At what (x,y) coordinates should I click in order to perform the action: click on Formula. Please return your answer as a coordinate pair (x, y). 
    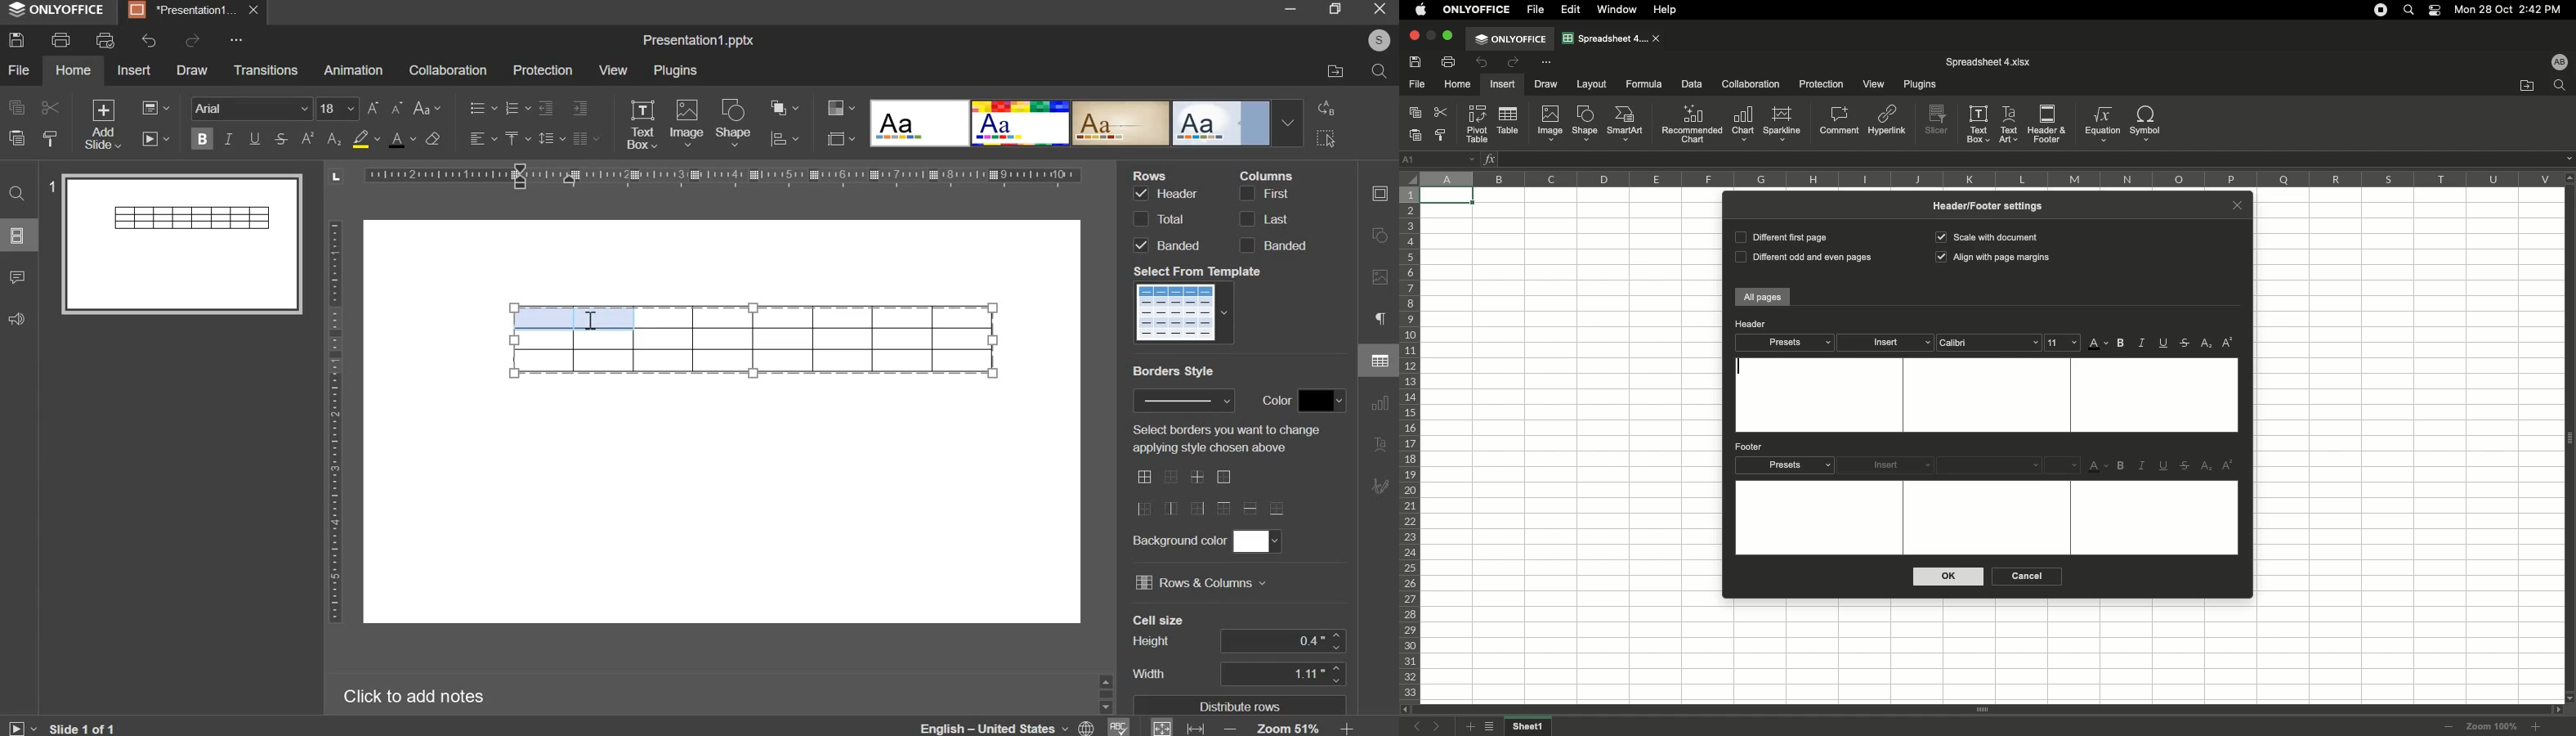
    Looking at the image, I should click on (1642, 83).